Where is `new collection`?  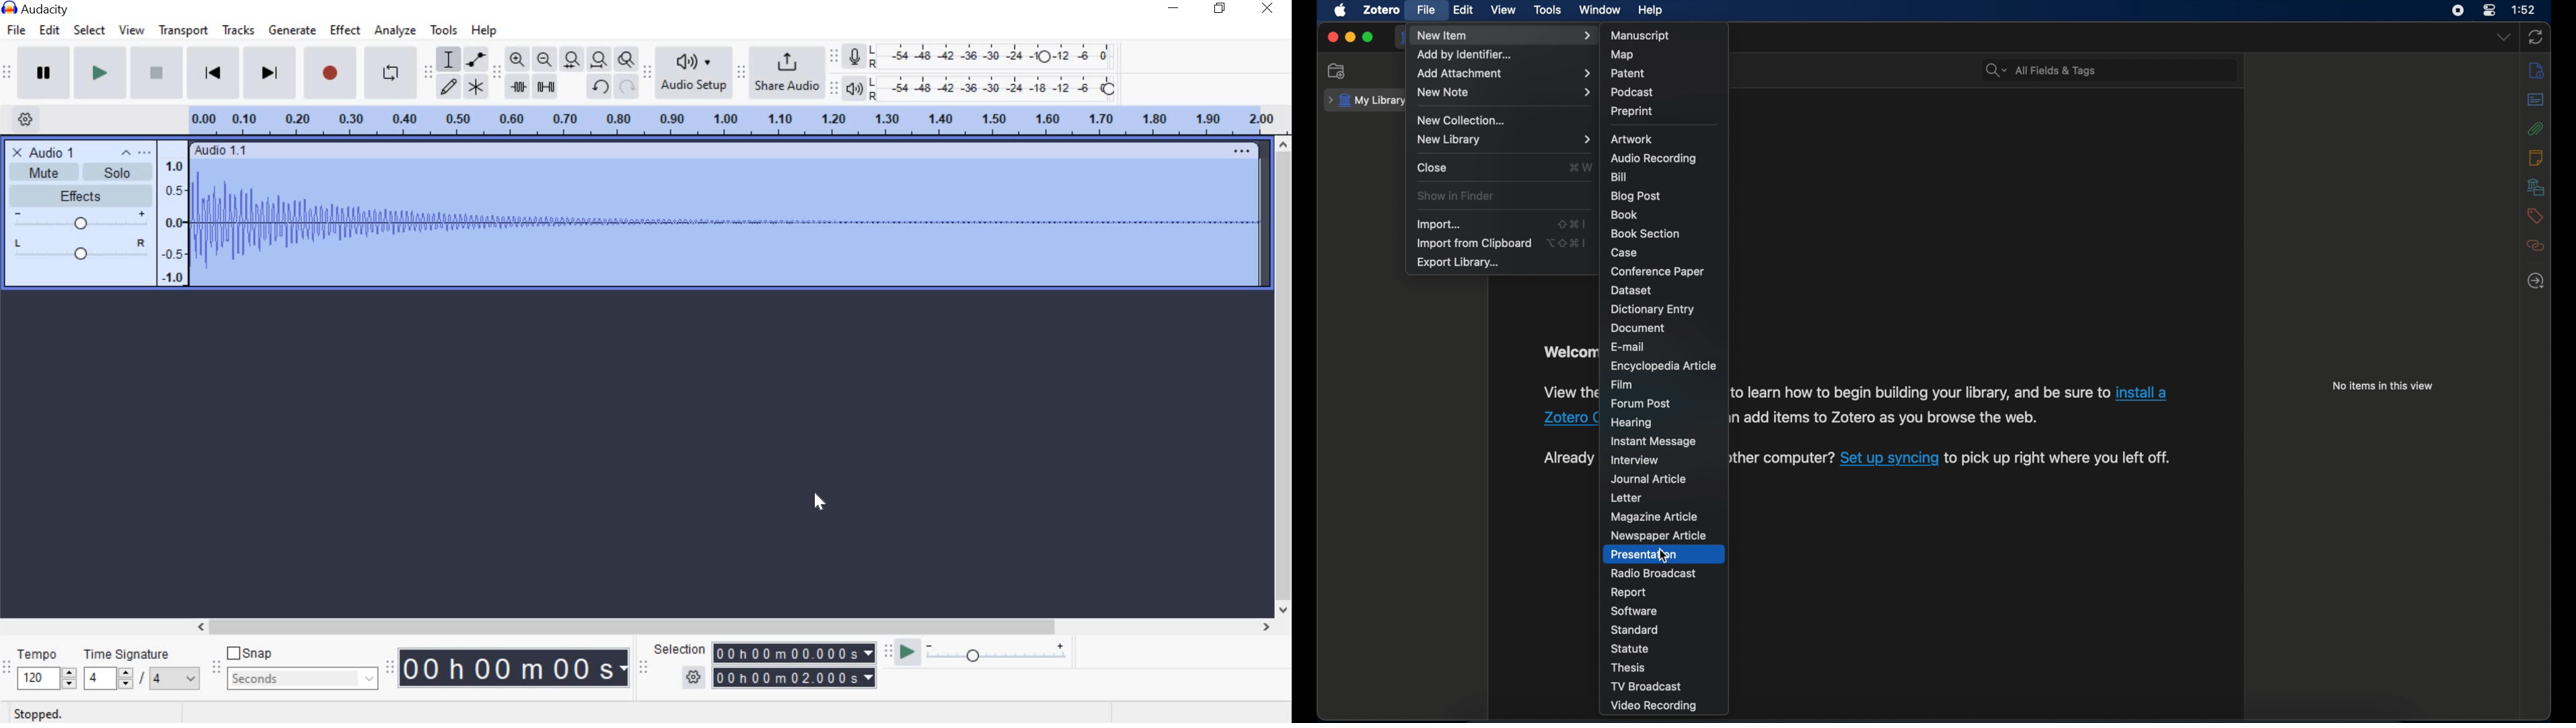 new collection is located at coordinates (1464, 120).